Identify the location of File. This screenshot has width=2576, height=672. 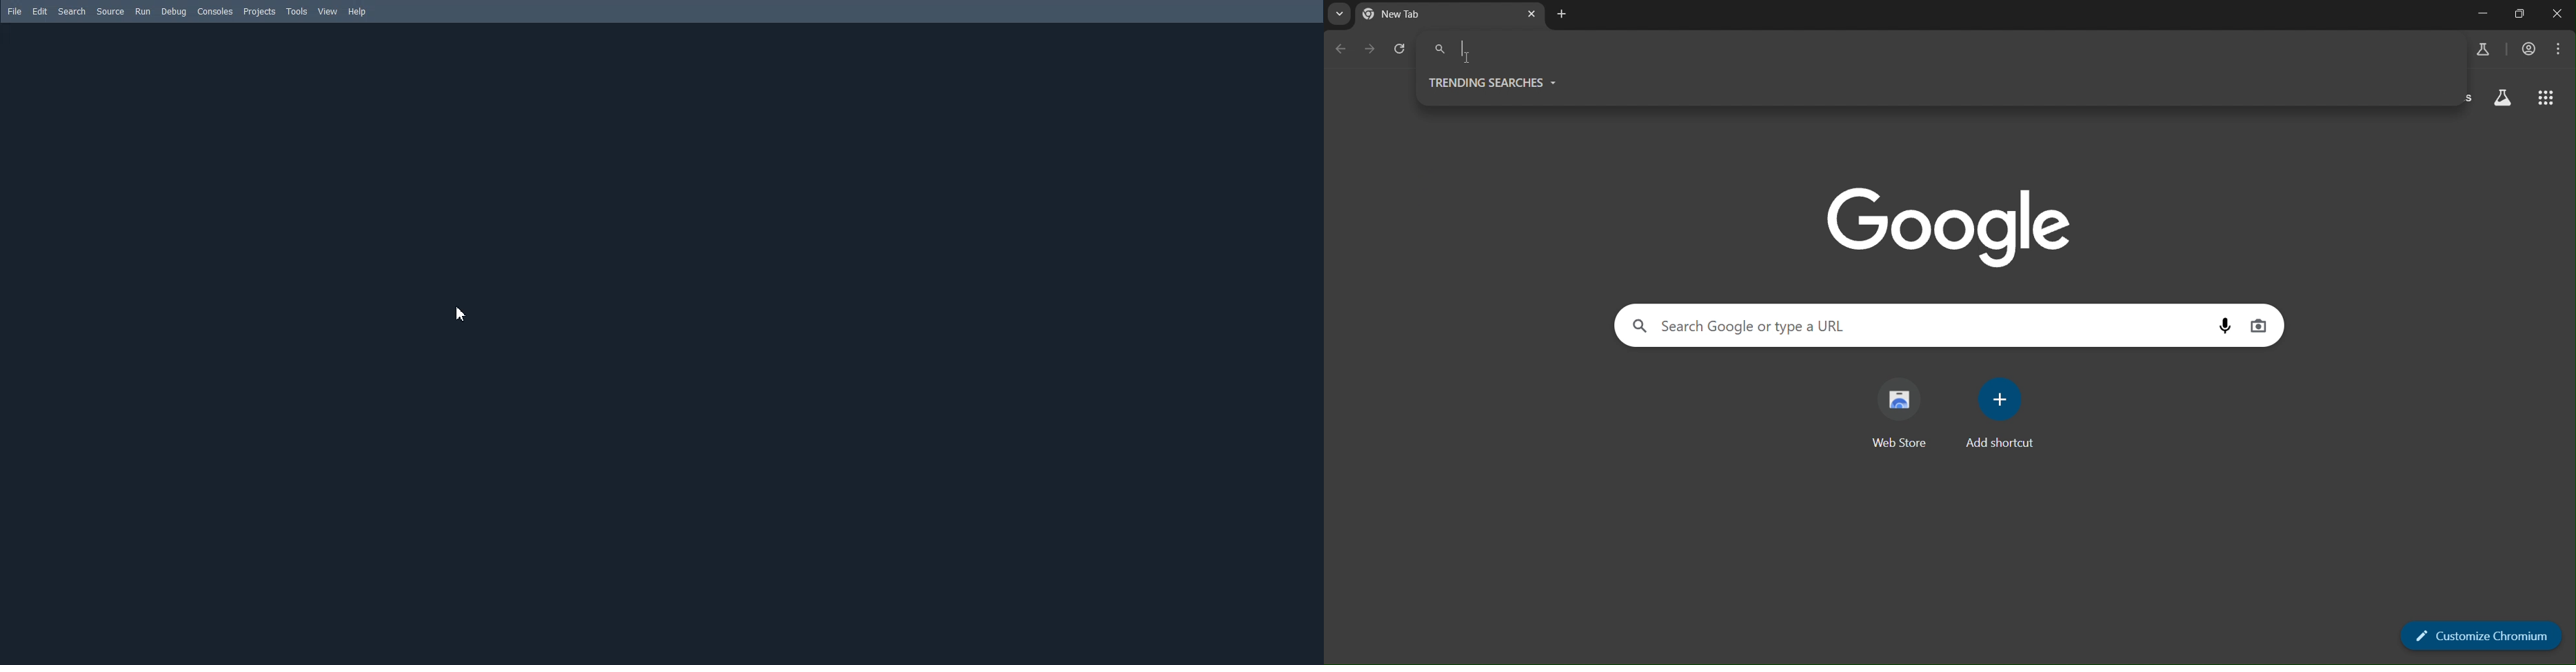
(13, 11).